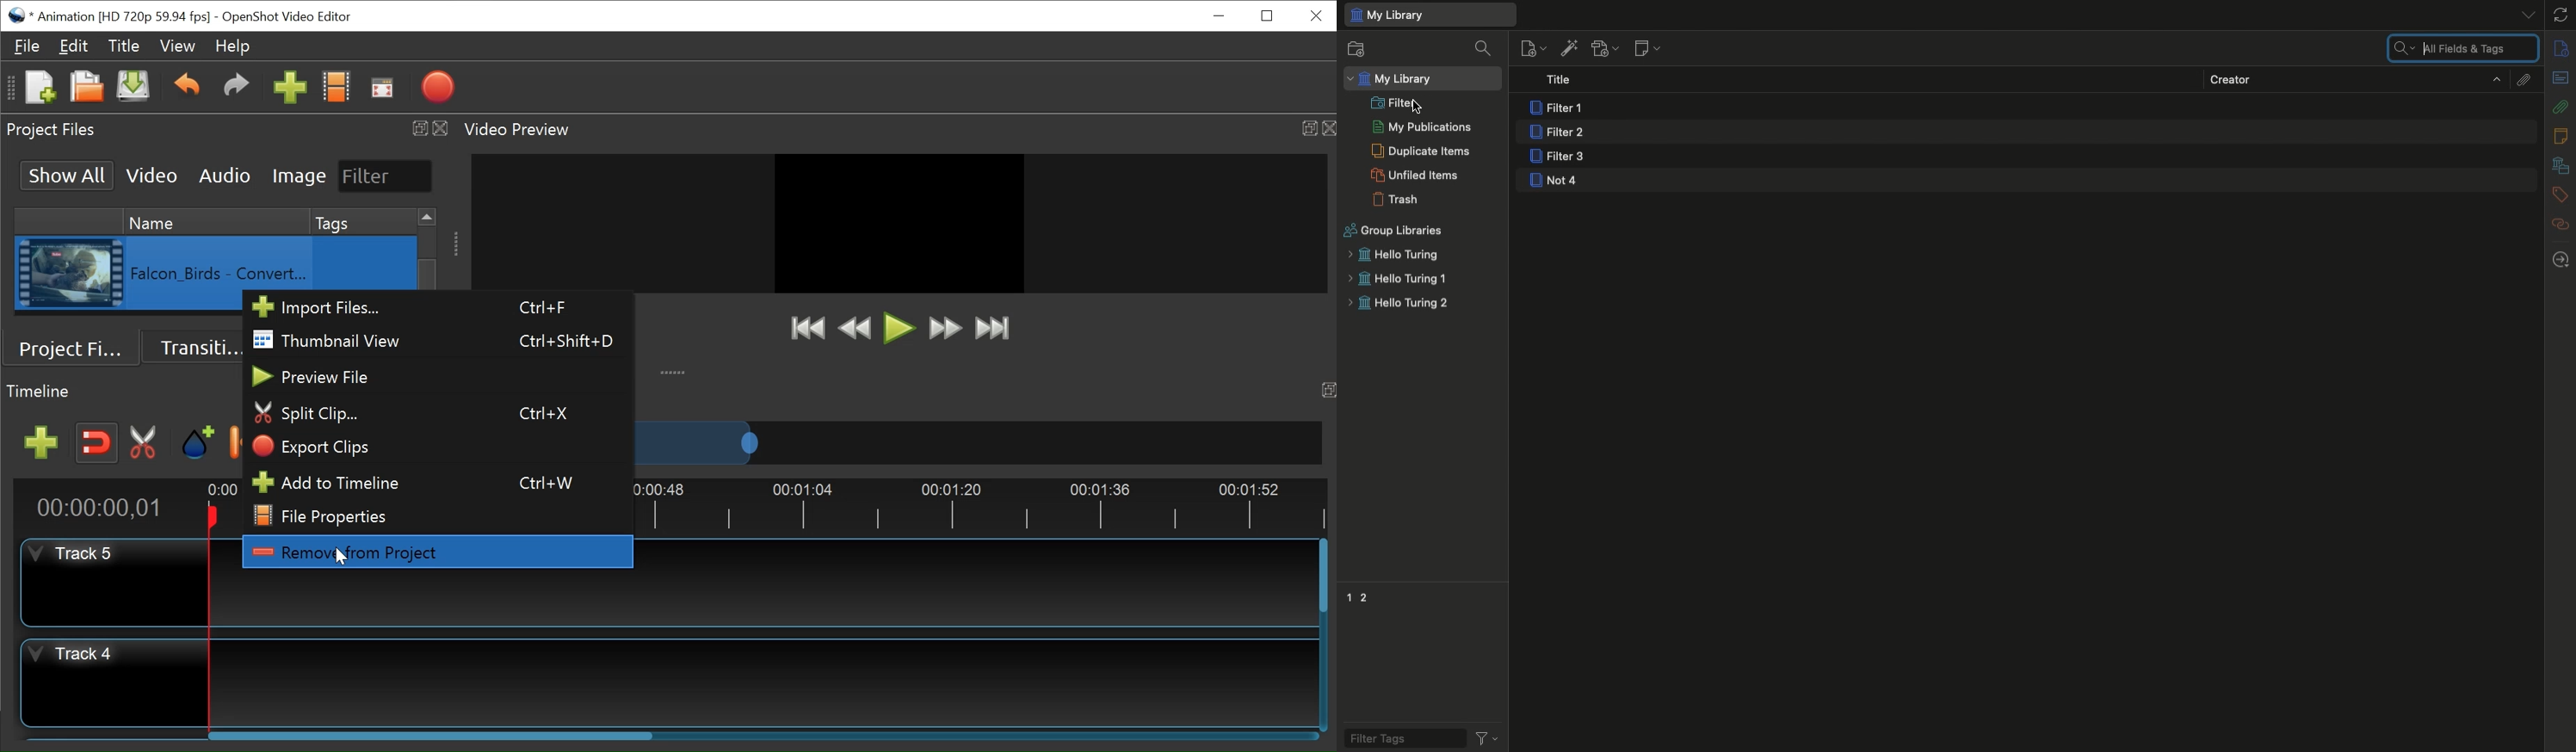  Describe the element at coordinates (1416, 106) in the screenshot. I see `Clicking on saved filter` at that location.